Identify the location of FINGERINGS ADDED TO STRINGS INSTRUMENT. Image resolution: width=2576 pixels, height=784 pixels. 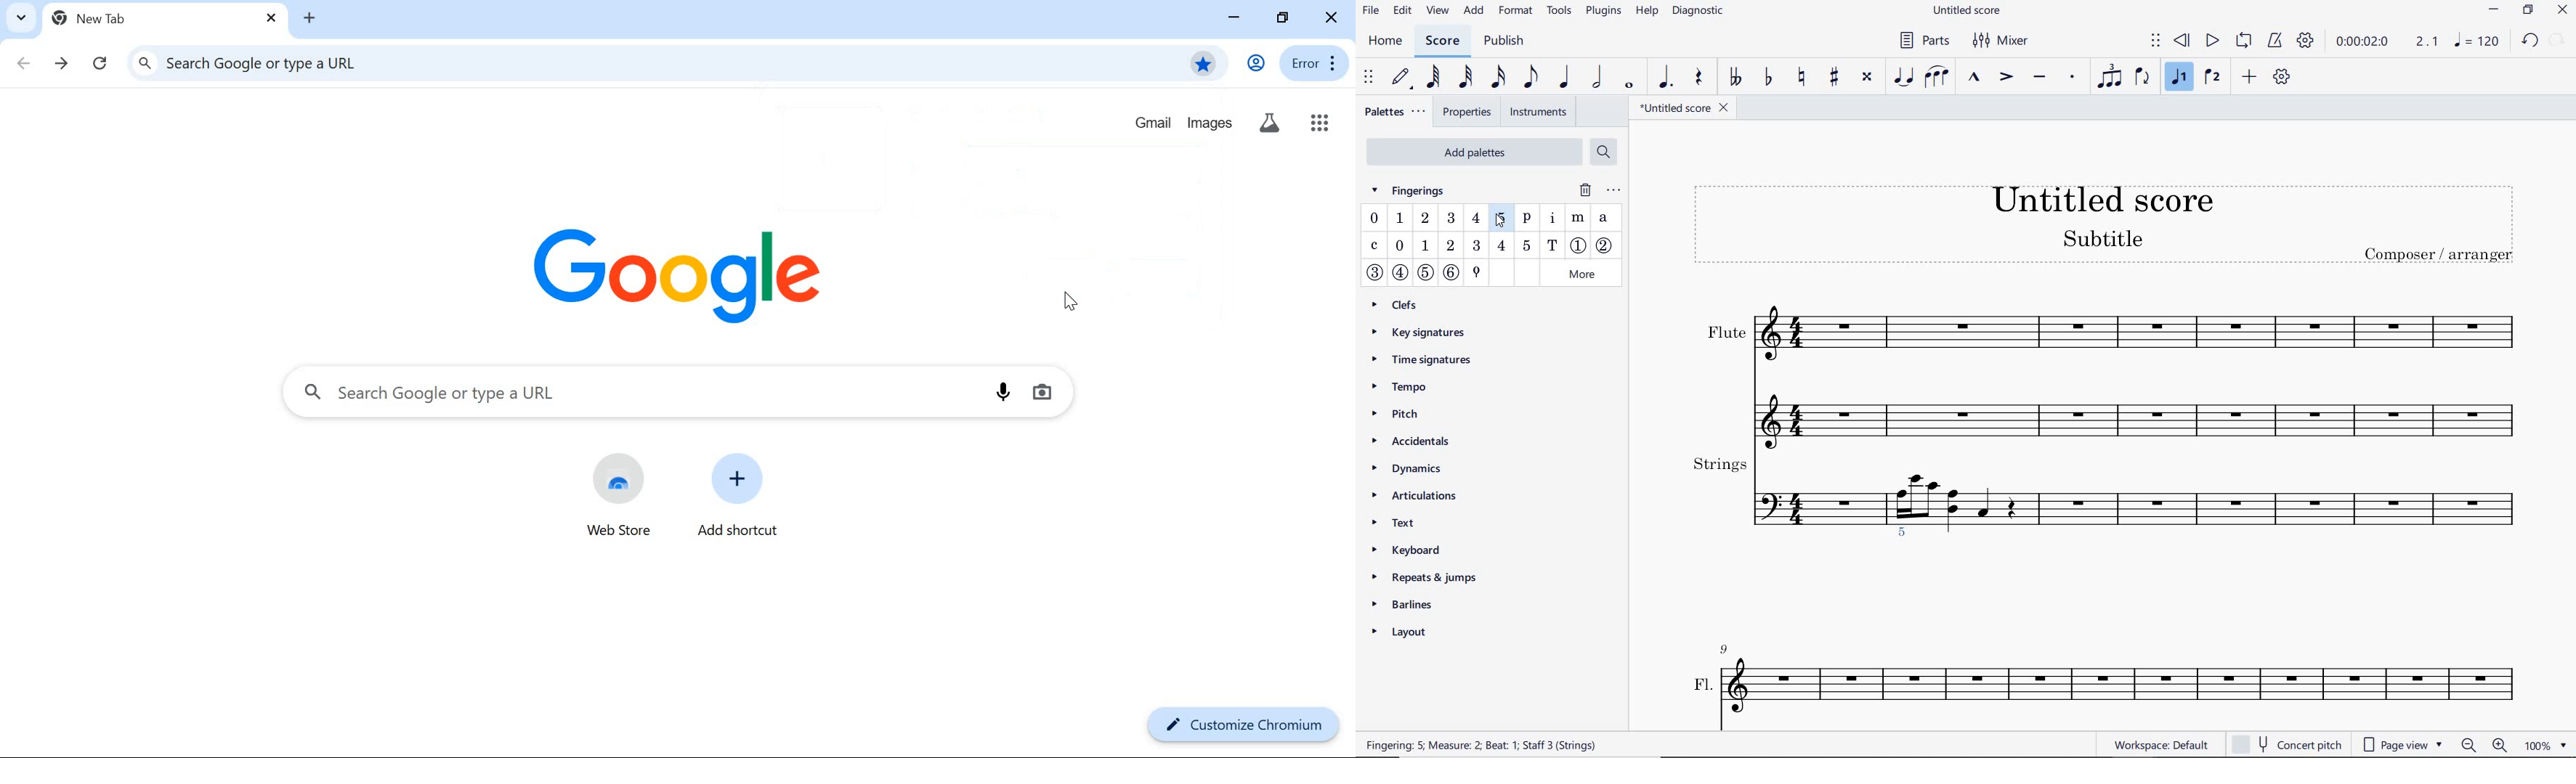
(1906, 538).